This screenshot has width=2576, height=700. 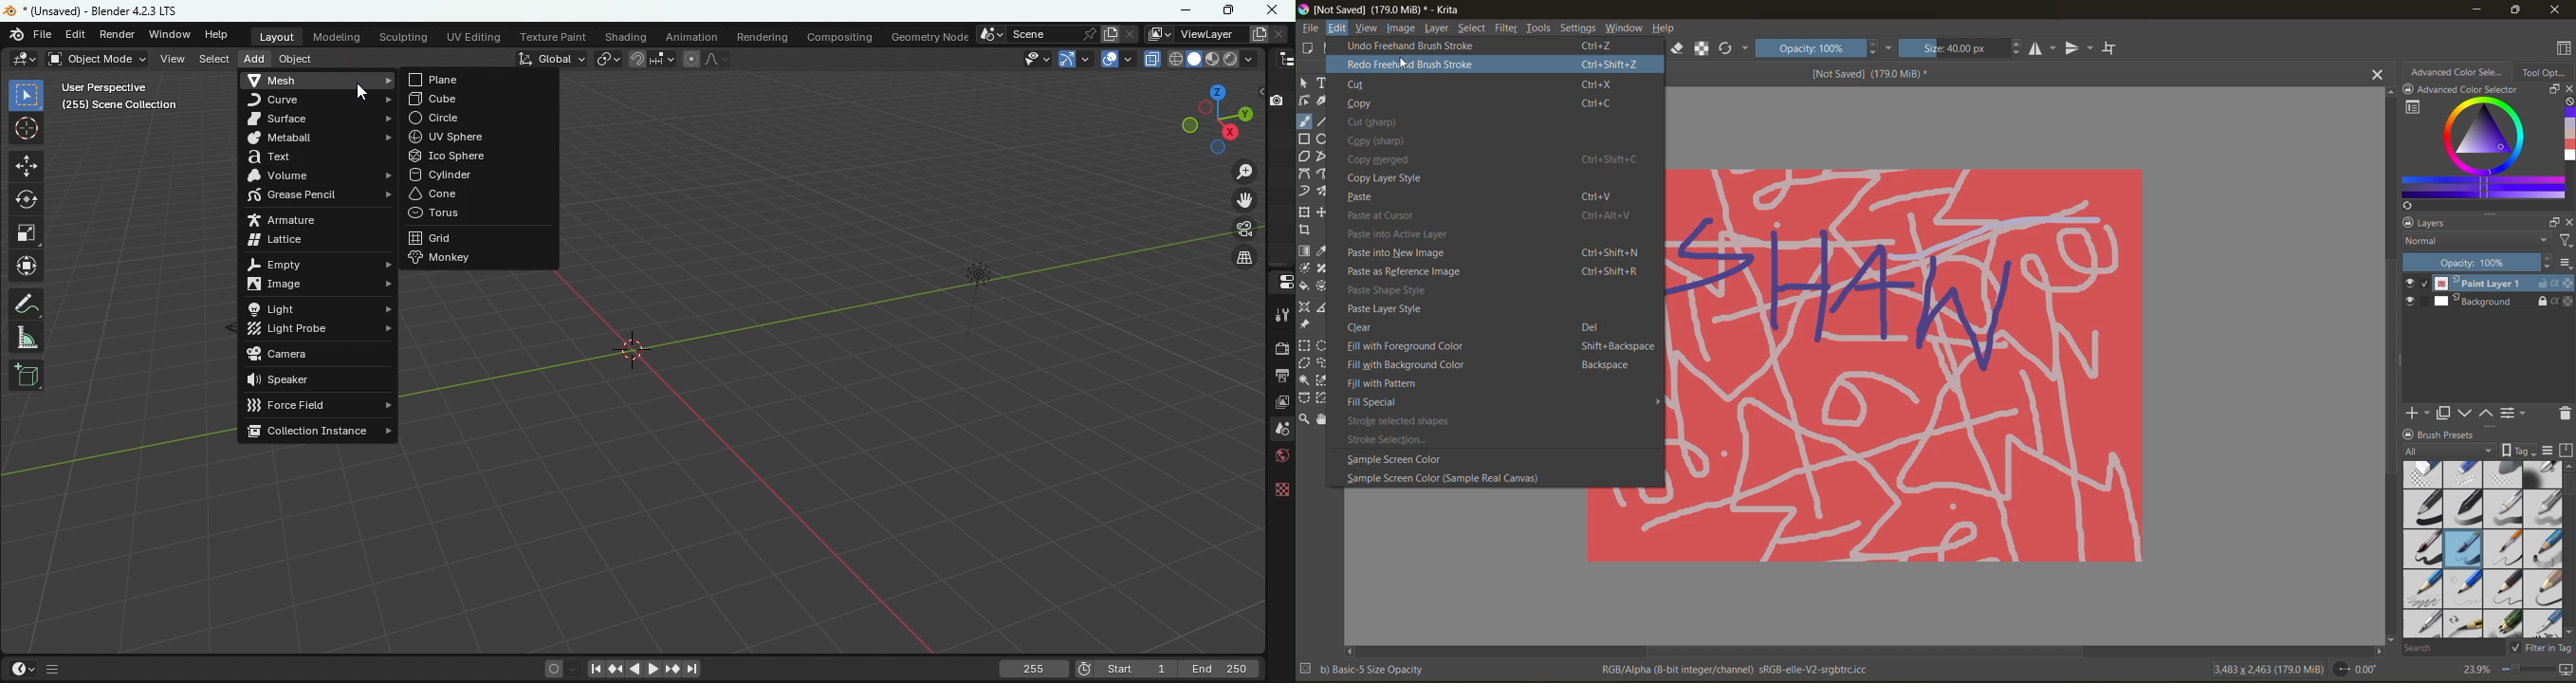 I want to click on elliptical selection tool, so click(x=1324, y=346).